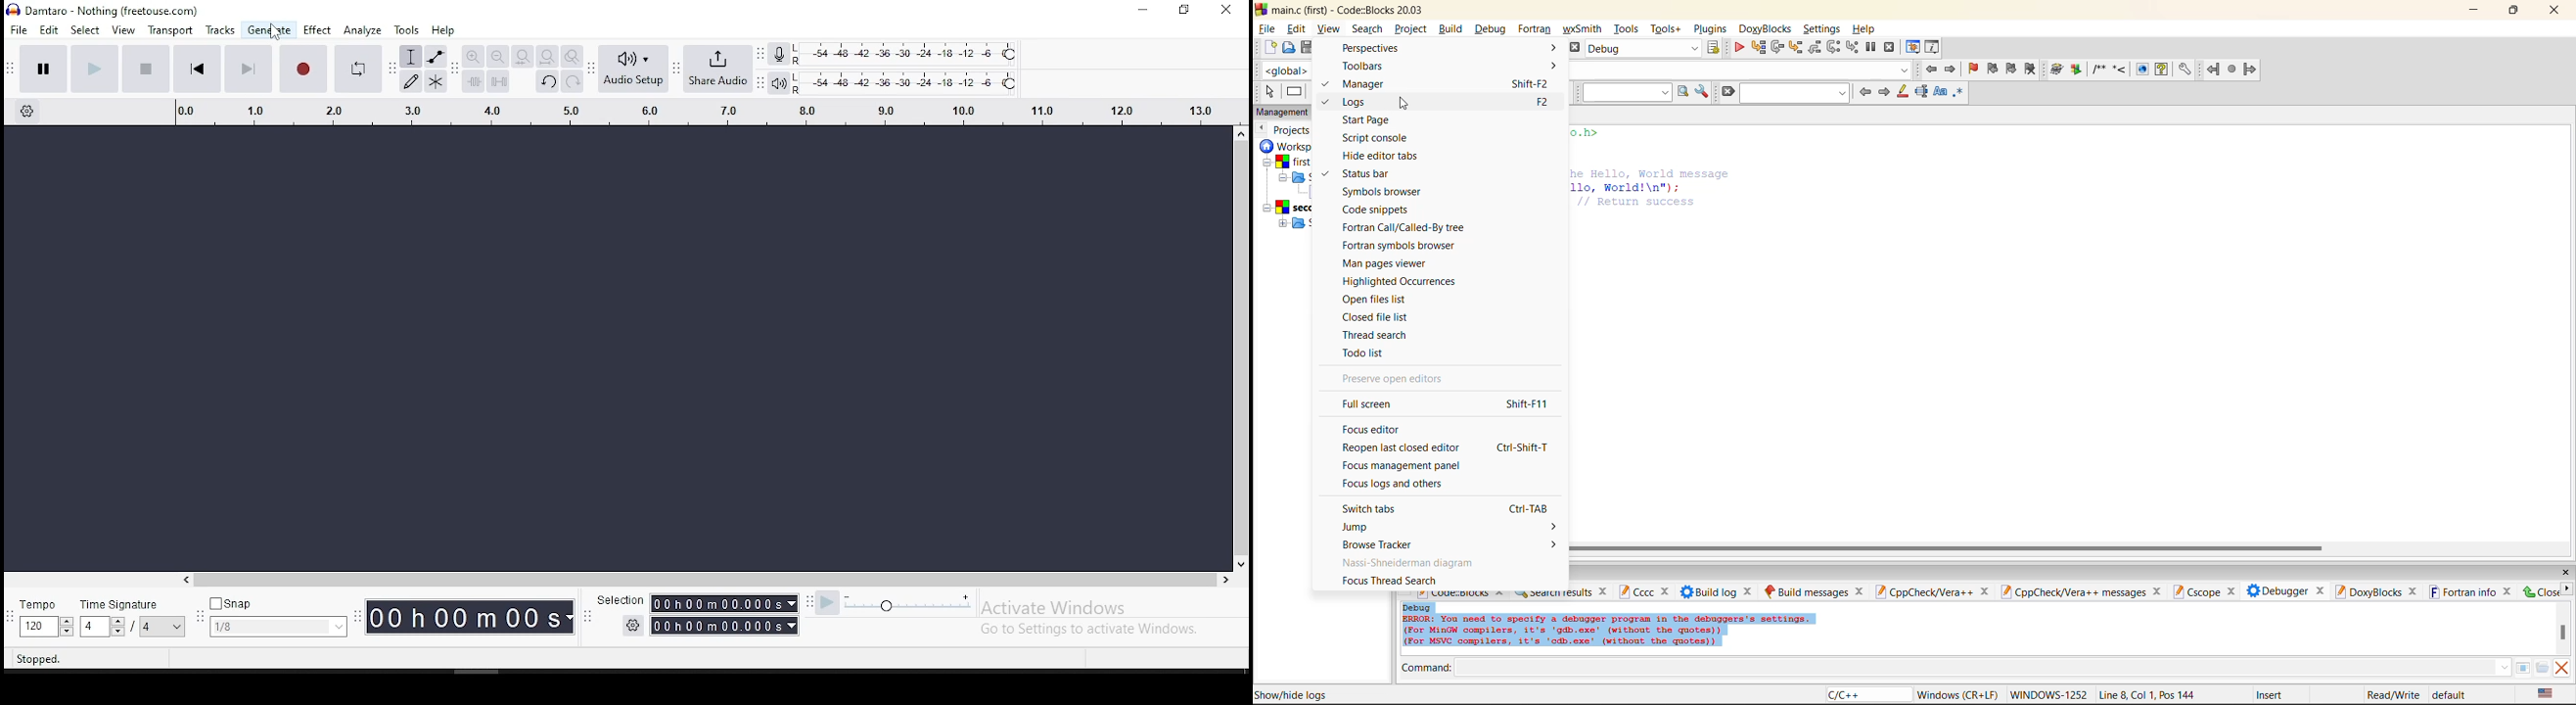 The width and height of the screenshot is (2576, 728). What do you see at coordinates (1404, 228) in the screenshot?
I see `fortran call` at bounding box center [1404, 228].